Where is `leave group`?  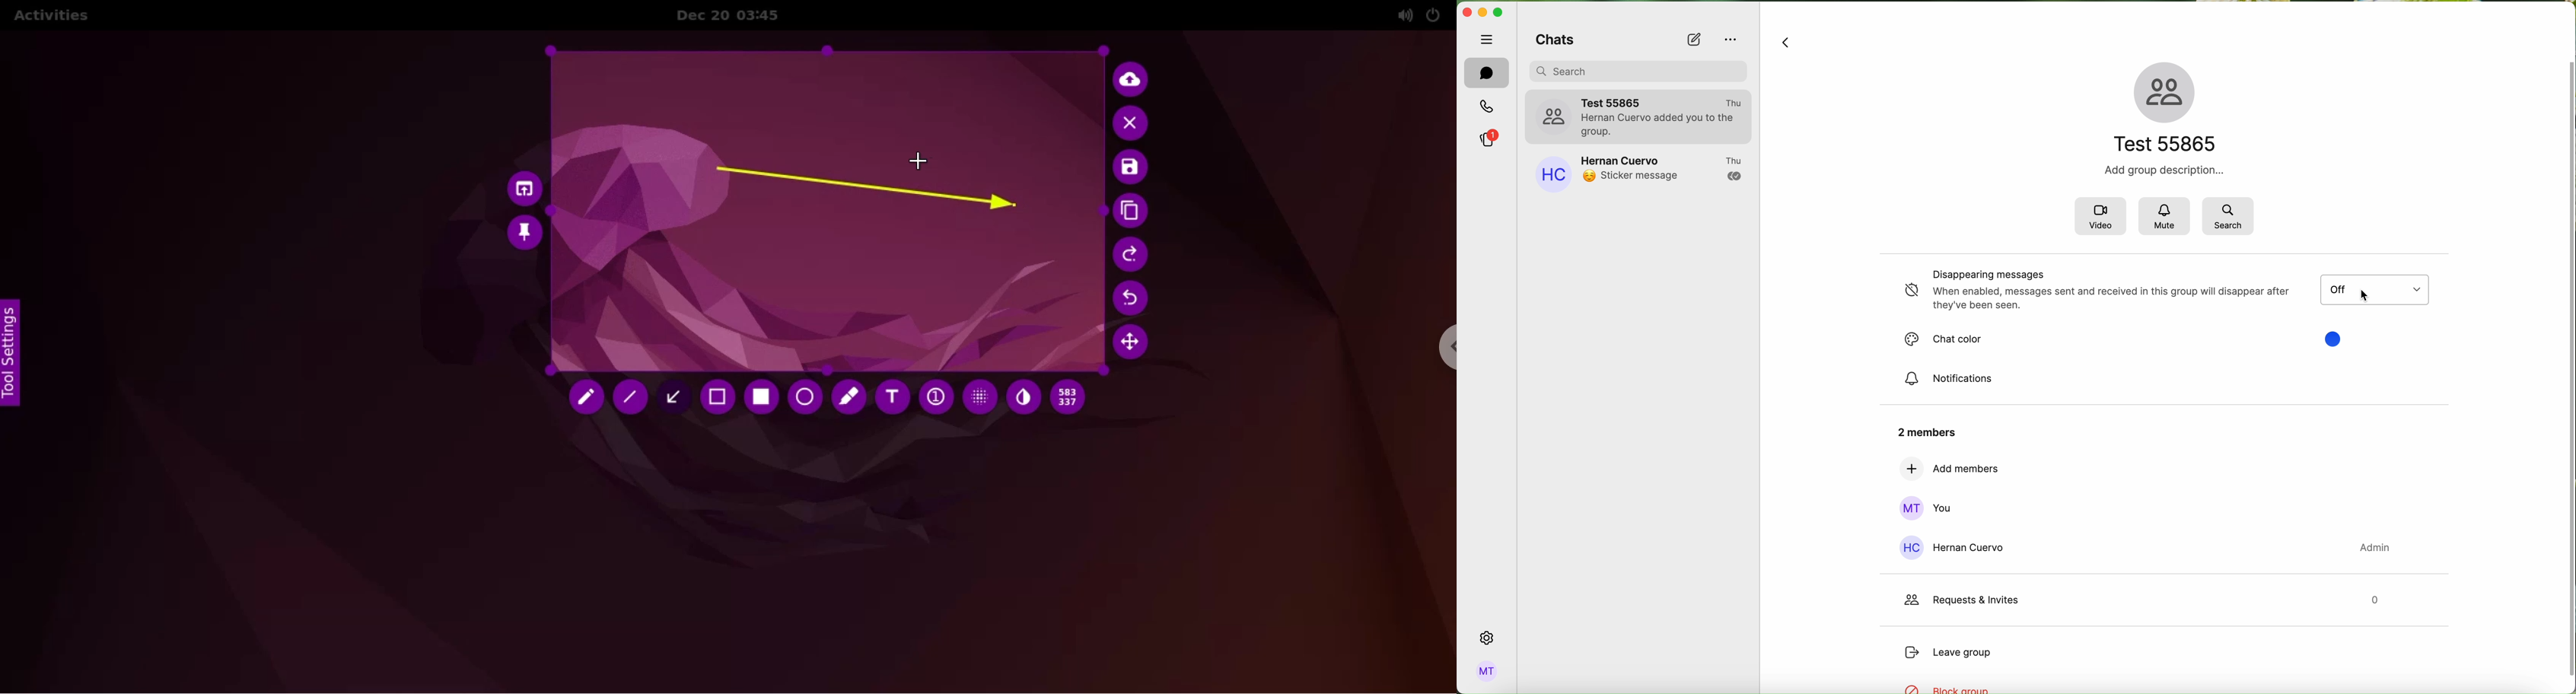 leave group is located at coordinates (1948, 652).